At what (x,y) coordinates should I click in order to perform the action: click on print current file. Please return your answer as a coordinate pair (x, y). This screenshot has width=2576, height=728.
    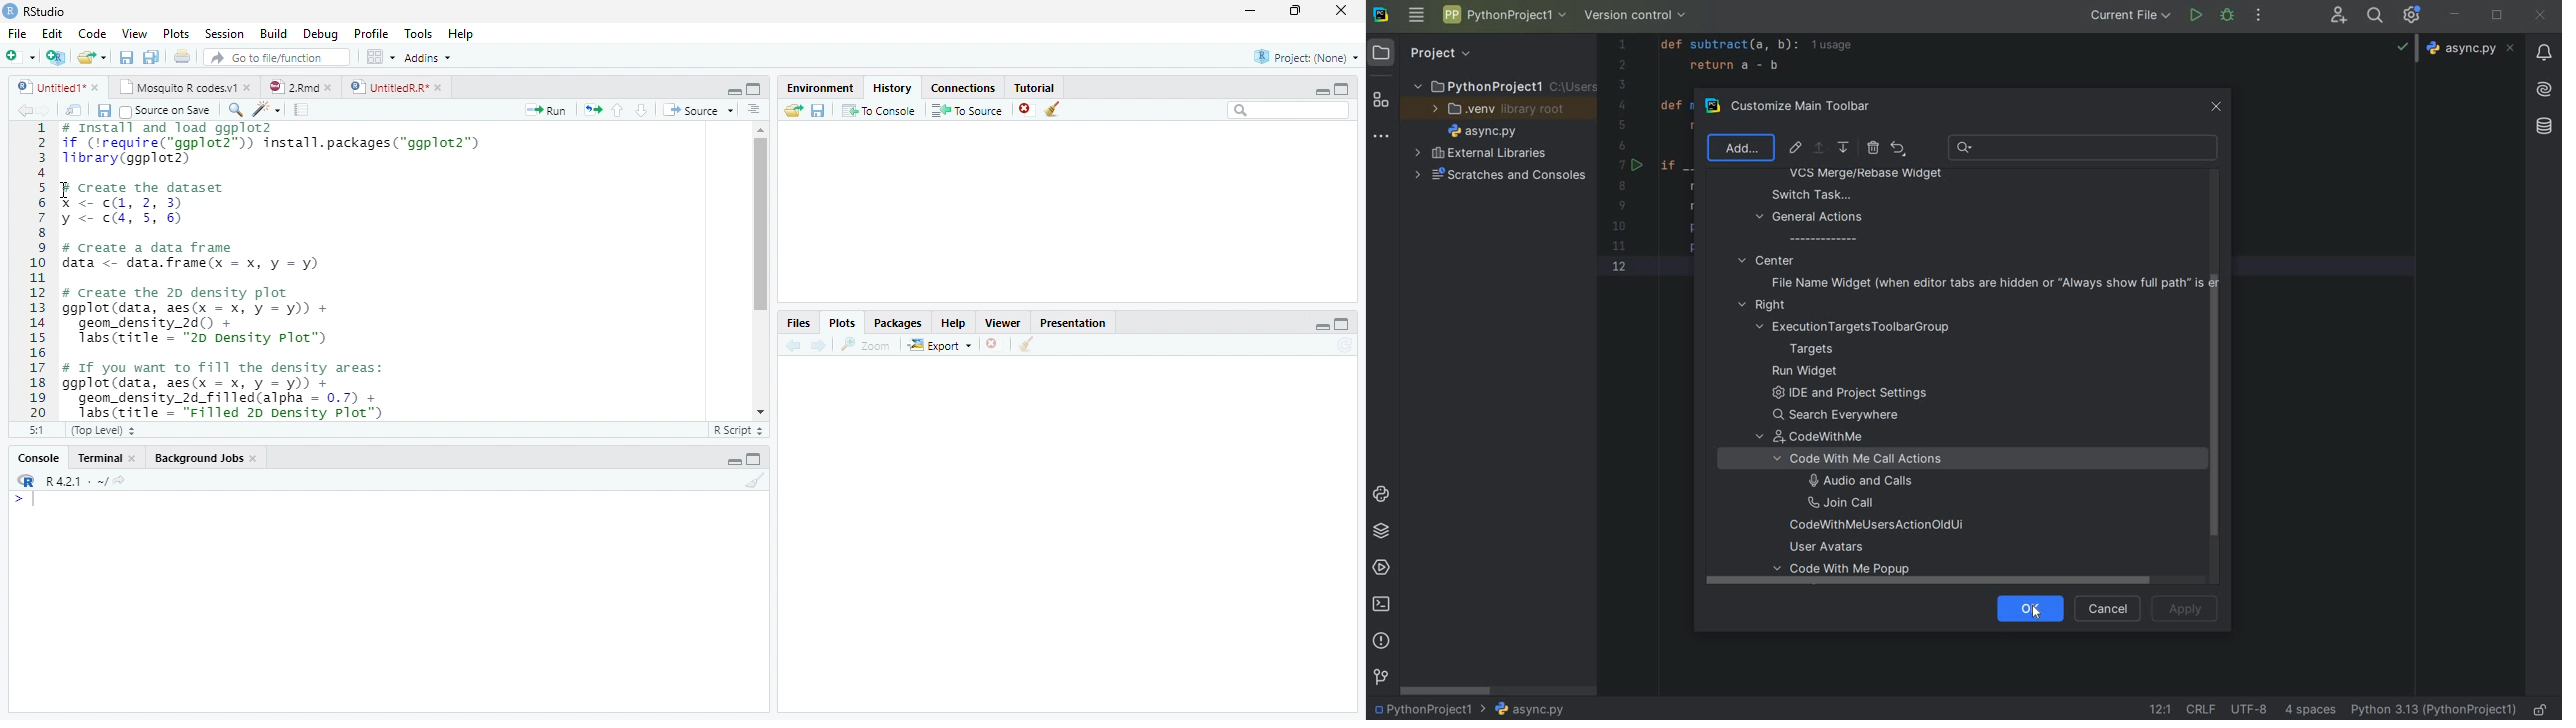
    Looking at the image, I should click on (182, 56).